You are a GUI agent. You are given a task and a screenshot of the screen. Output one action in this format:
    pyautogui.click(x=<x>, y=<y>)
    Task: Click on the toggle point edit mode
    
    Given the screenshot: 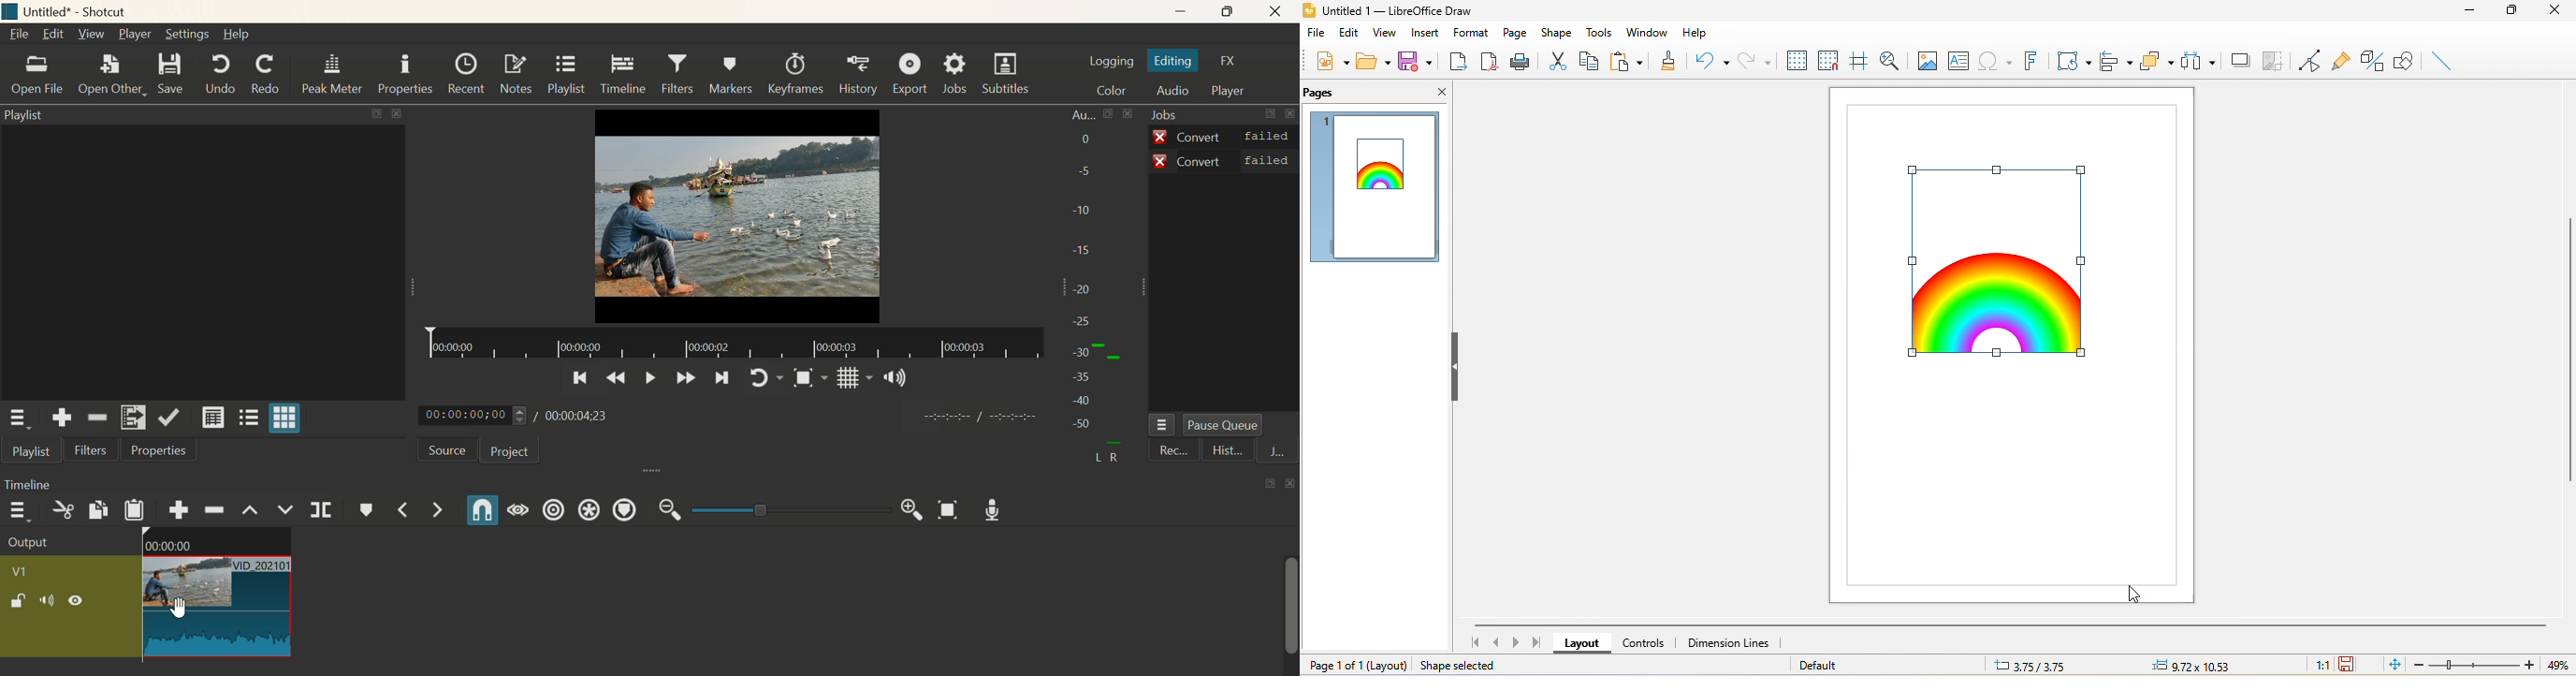 What is the action you would take?
    pyautogui.click(x=2310, y=60)
    